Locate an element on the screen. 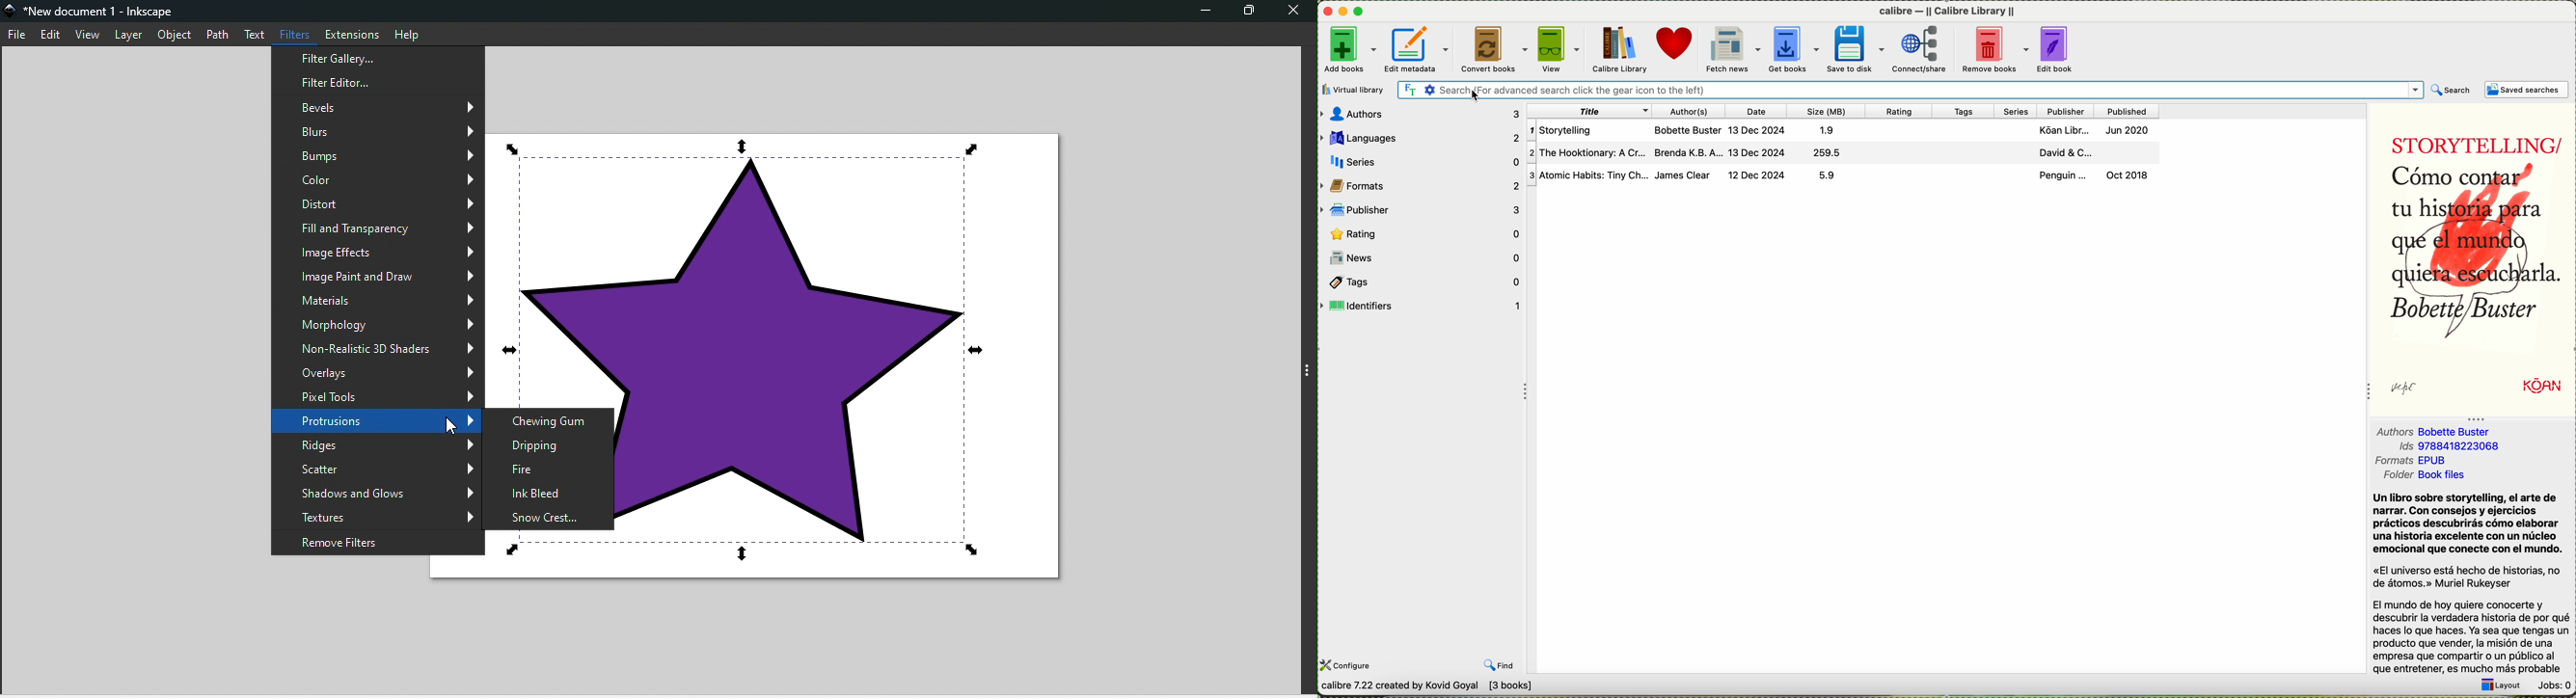 This screenshot has width=2576, height=700. Collapse is located at coordinates (2476, 418).